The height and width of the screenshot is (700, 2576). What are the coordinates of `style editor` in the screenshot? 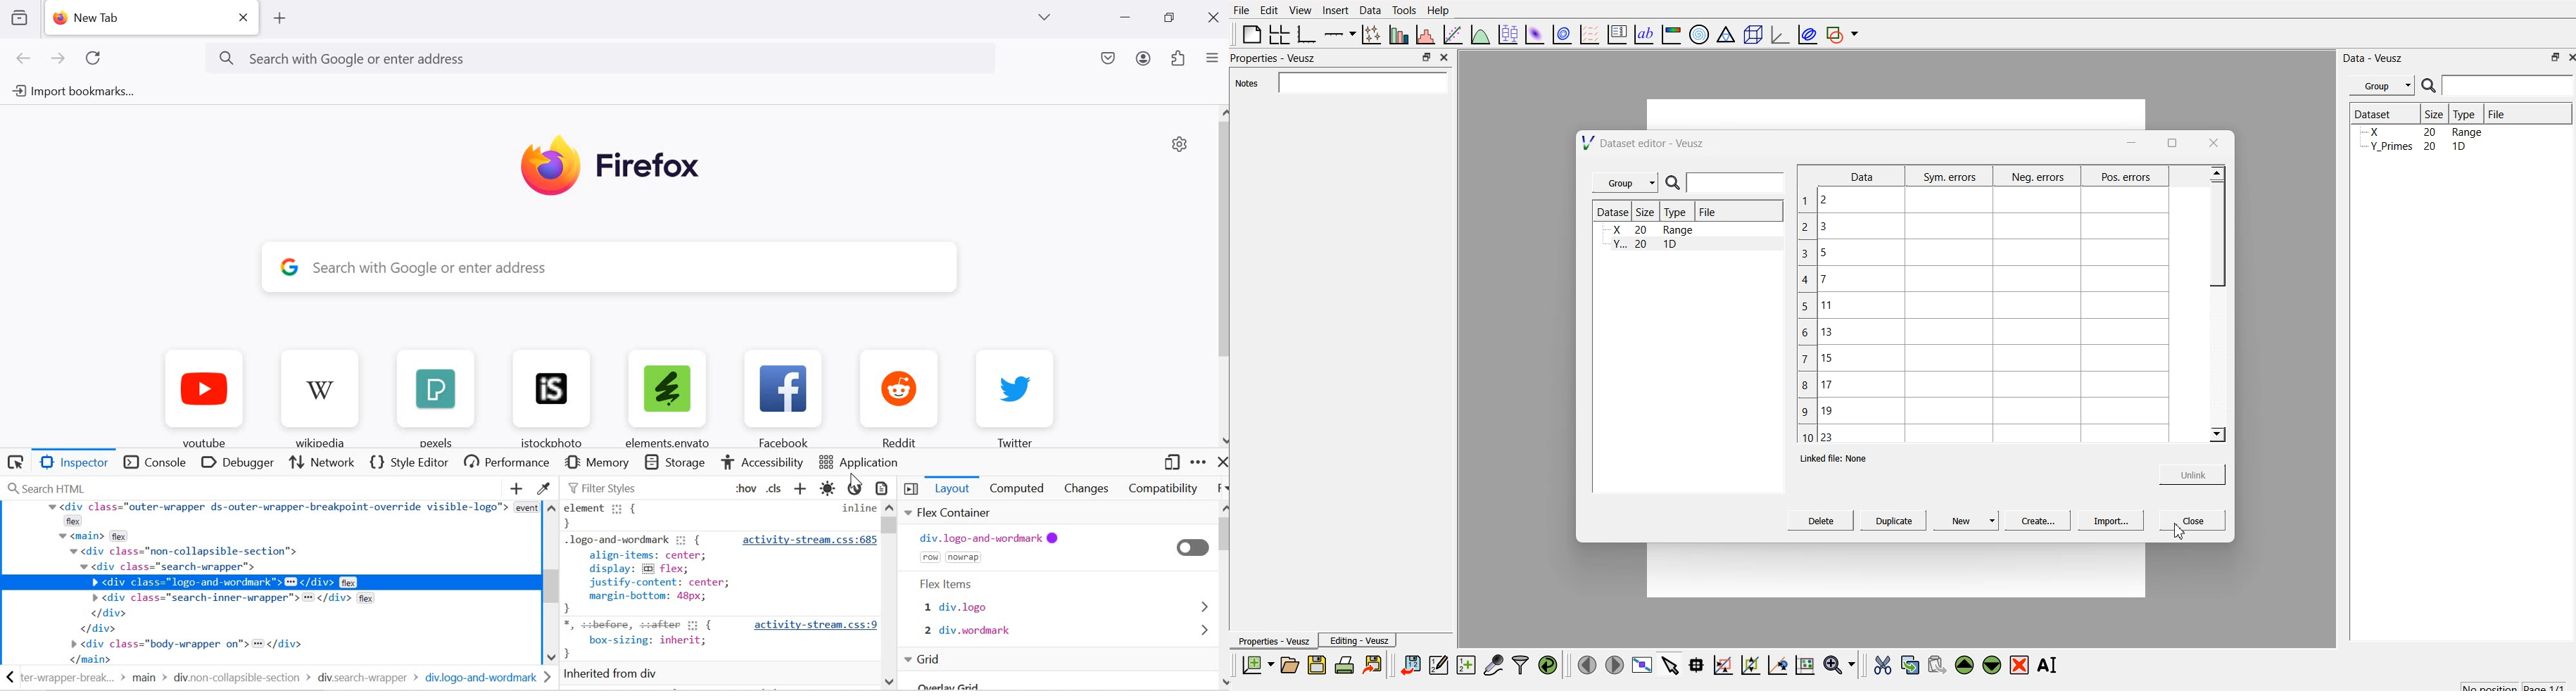 It's located at (407, 462).